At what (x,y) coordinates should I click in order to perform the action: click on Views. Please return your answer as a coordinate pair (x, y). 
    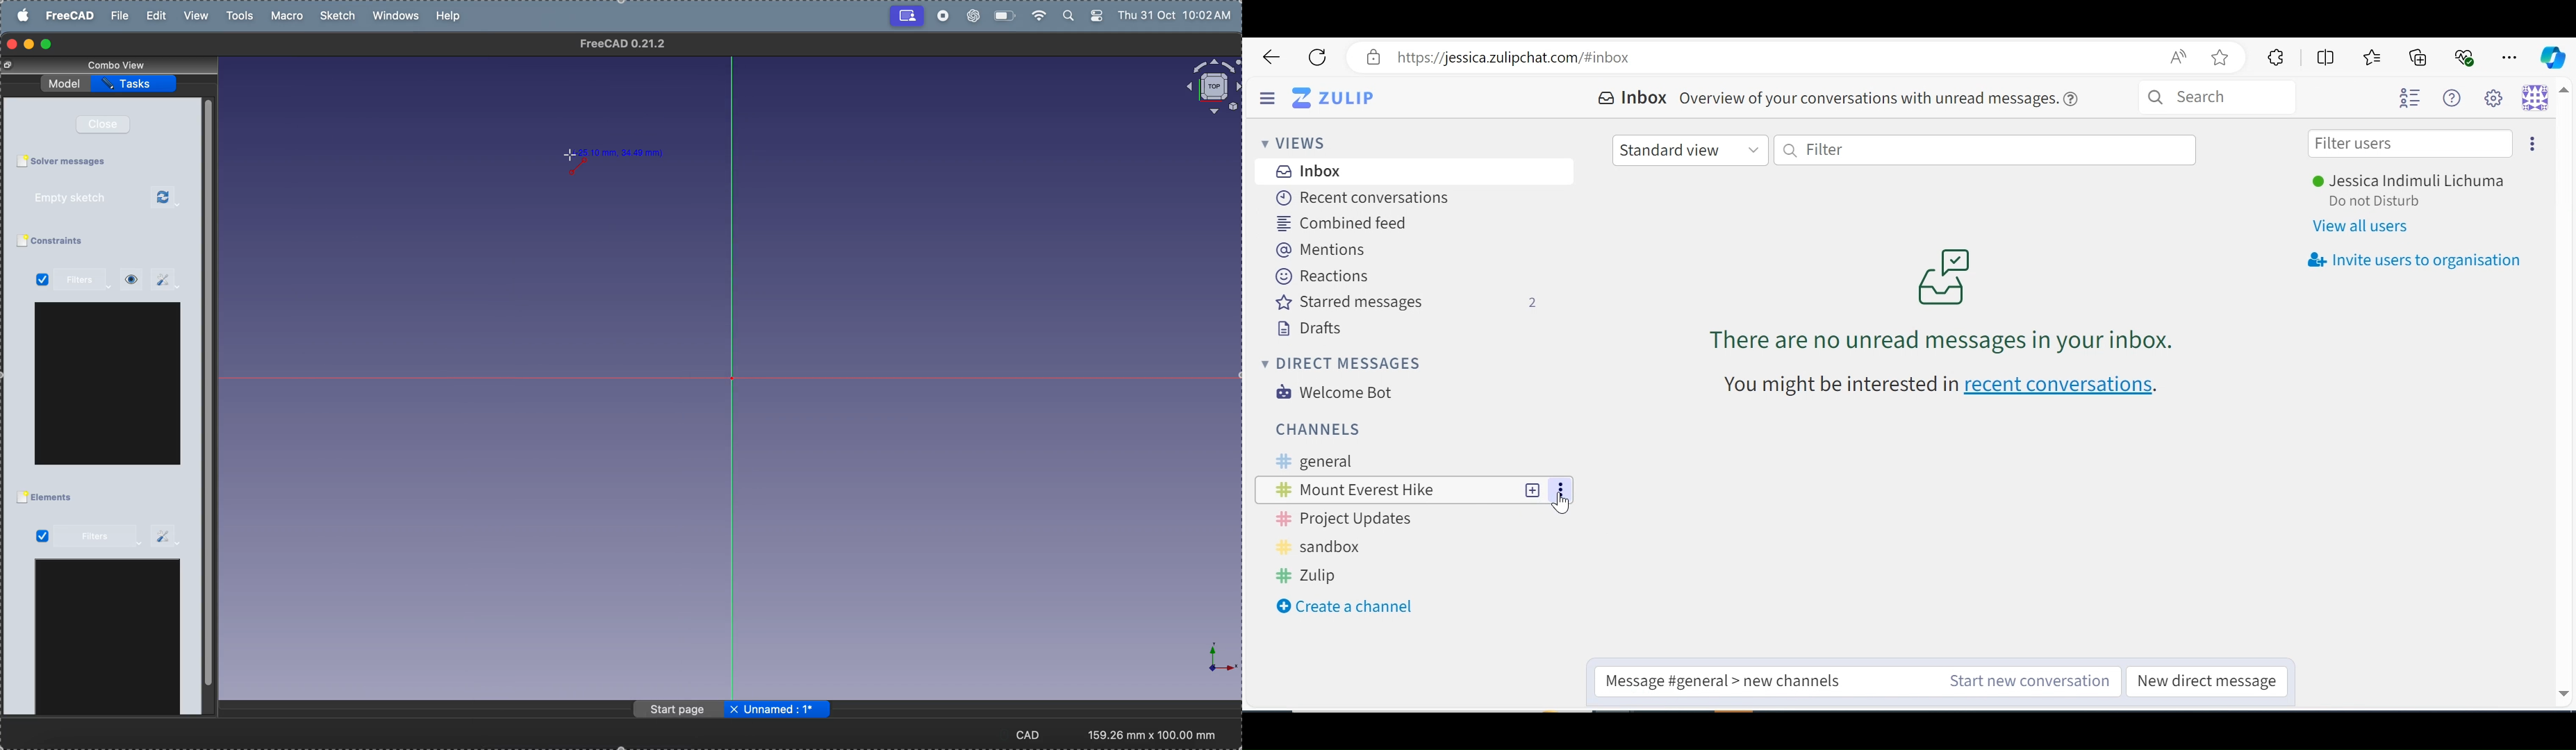
    Looking at the image, I should click on (1293, 142).